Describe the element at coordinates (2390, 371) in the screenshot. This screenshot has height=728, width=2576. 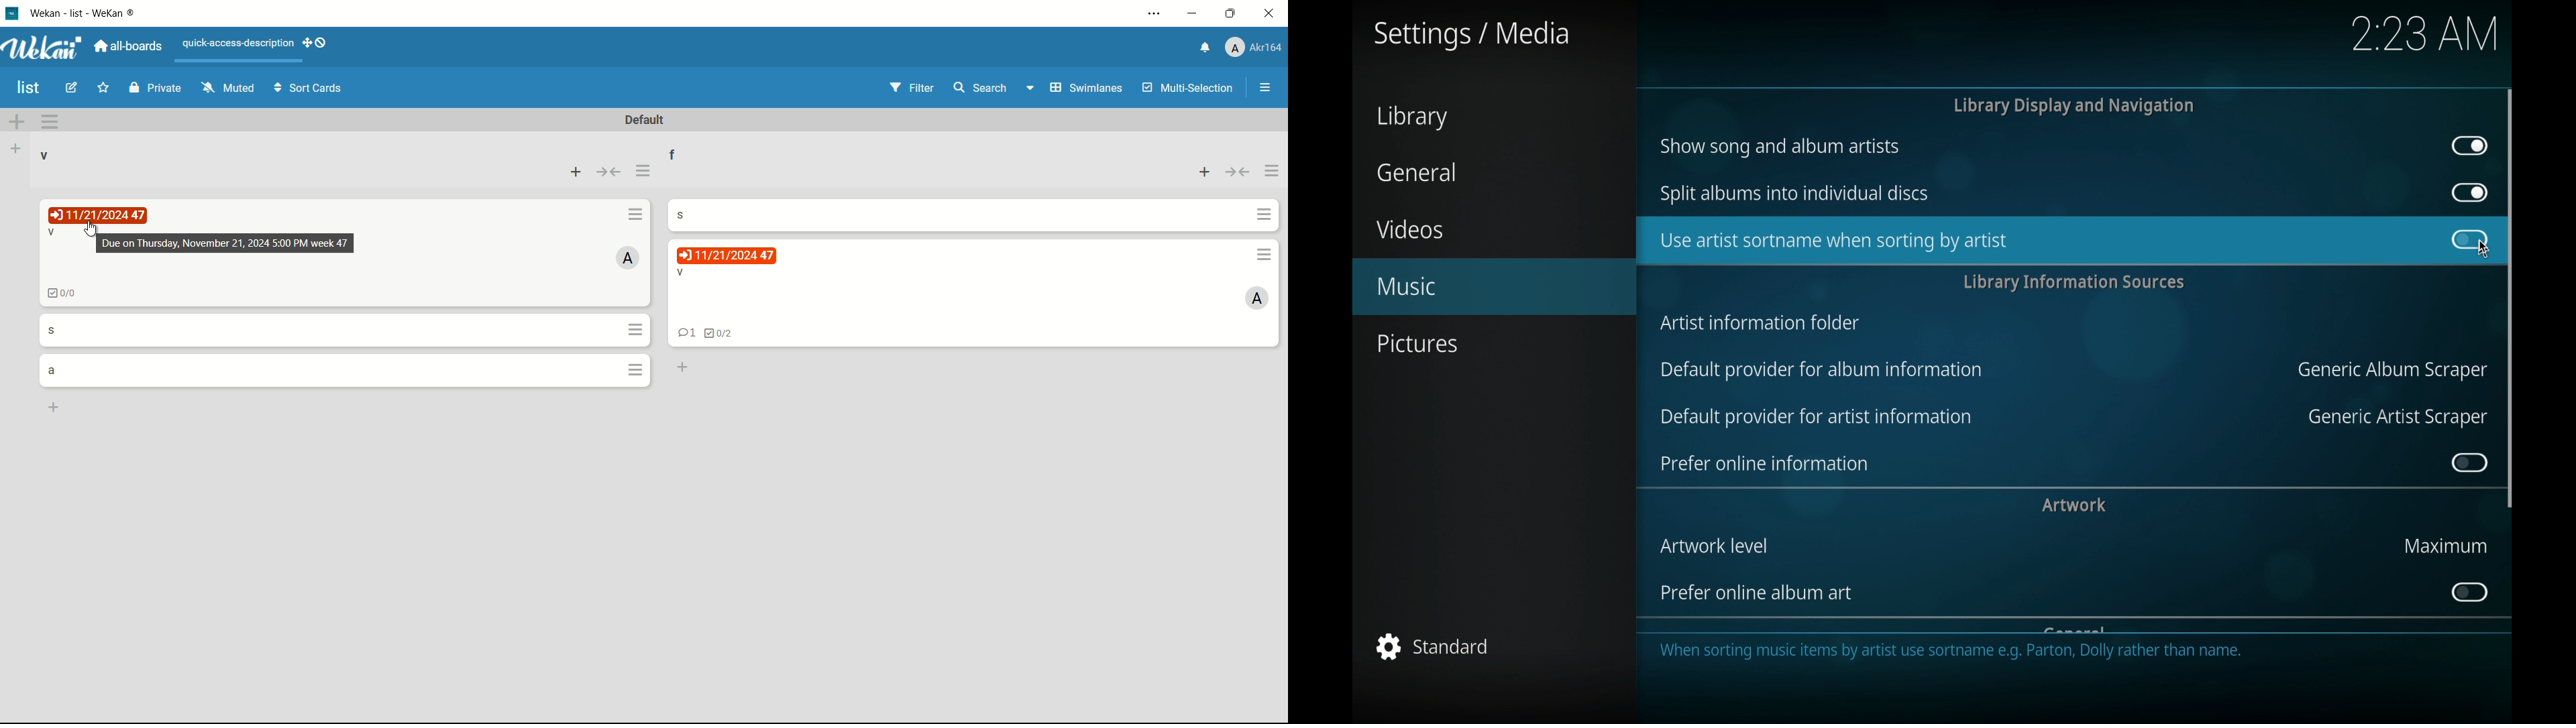
I see `generic album scraper` at that location.